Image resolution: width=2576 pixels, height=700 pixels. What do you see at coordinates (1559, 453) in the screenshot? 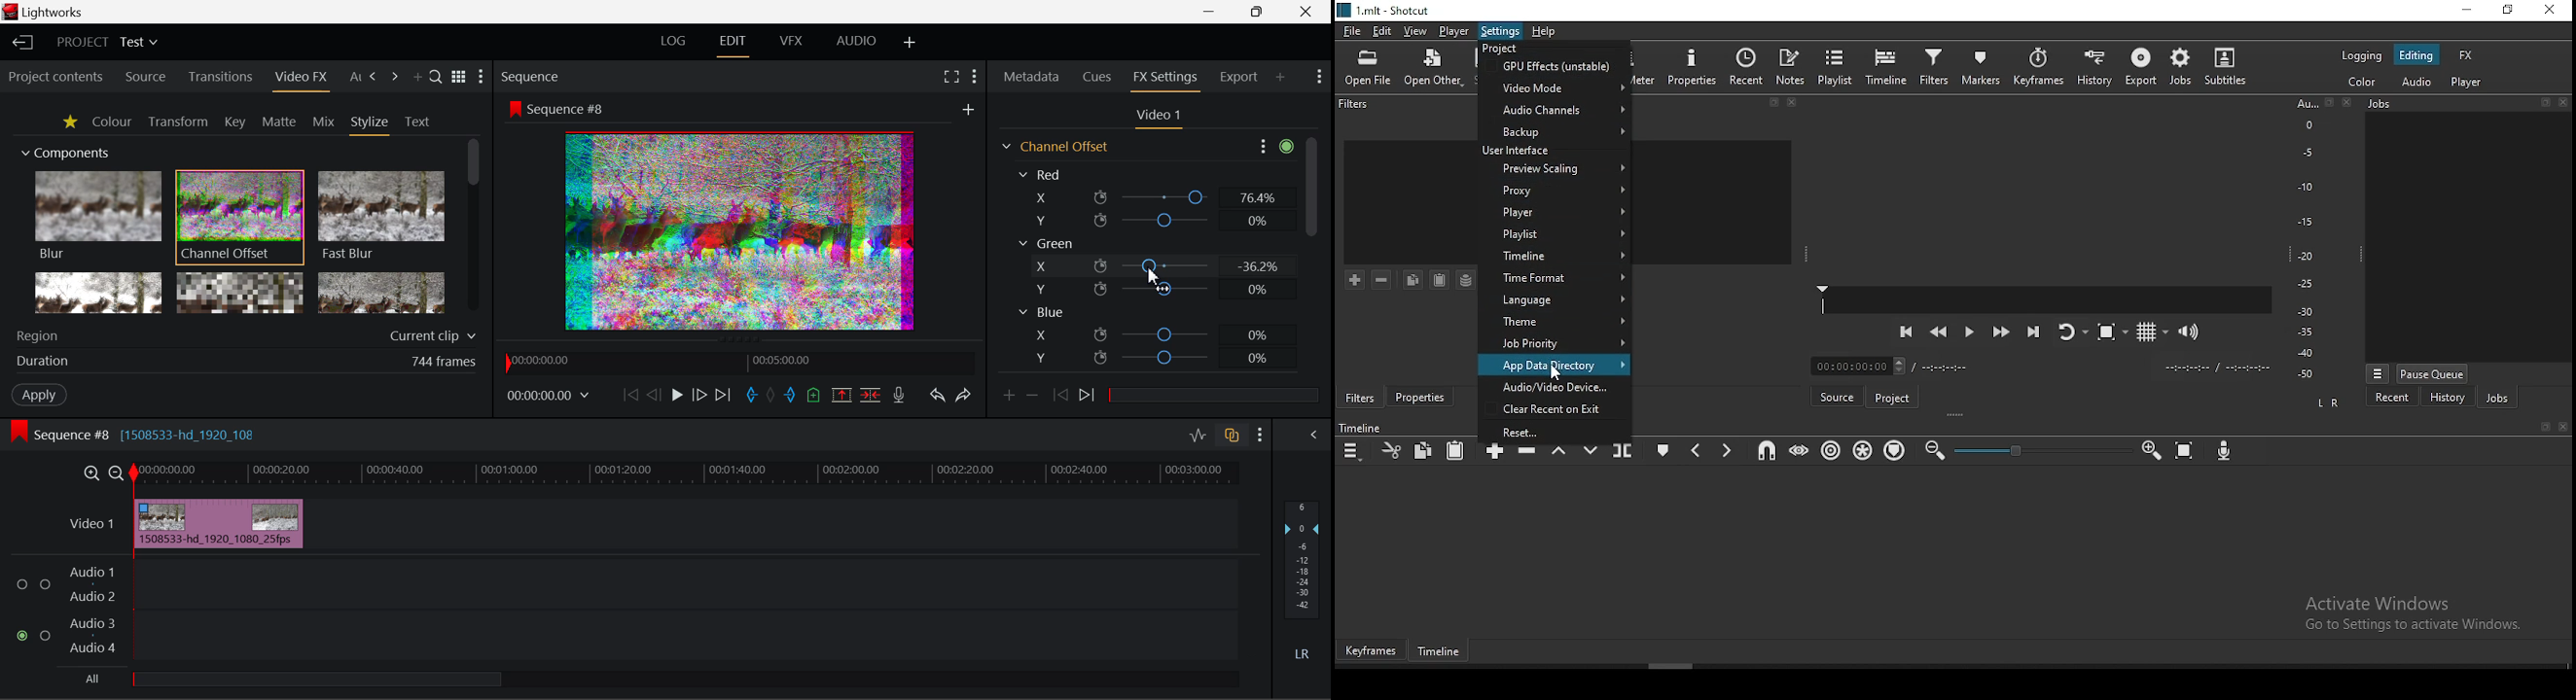
I see `lift` at bounding box center [1559, 453].